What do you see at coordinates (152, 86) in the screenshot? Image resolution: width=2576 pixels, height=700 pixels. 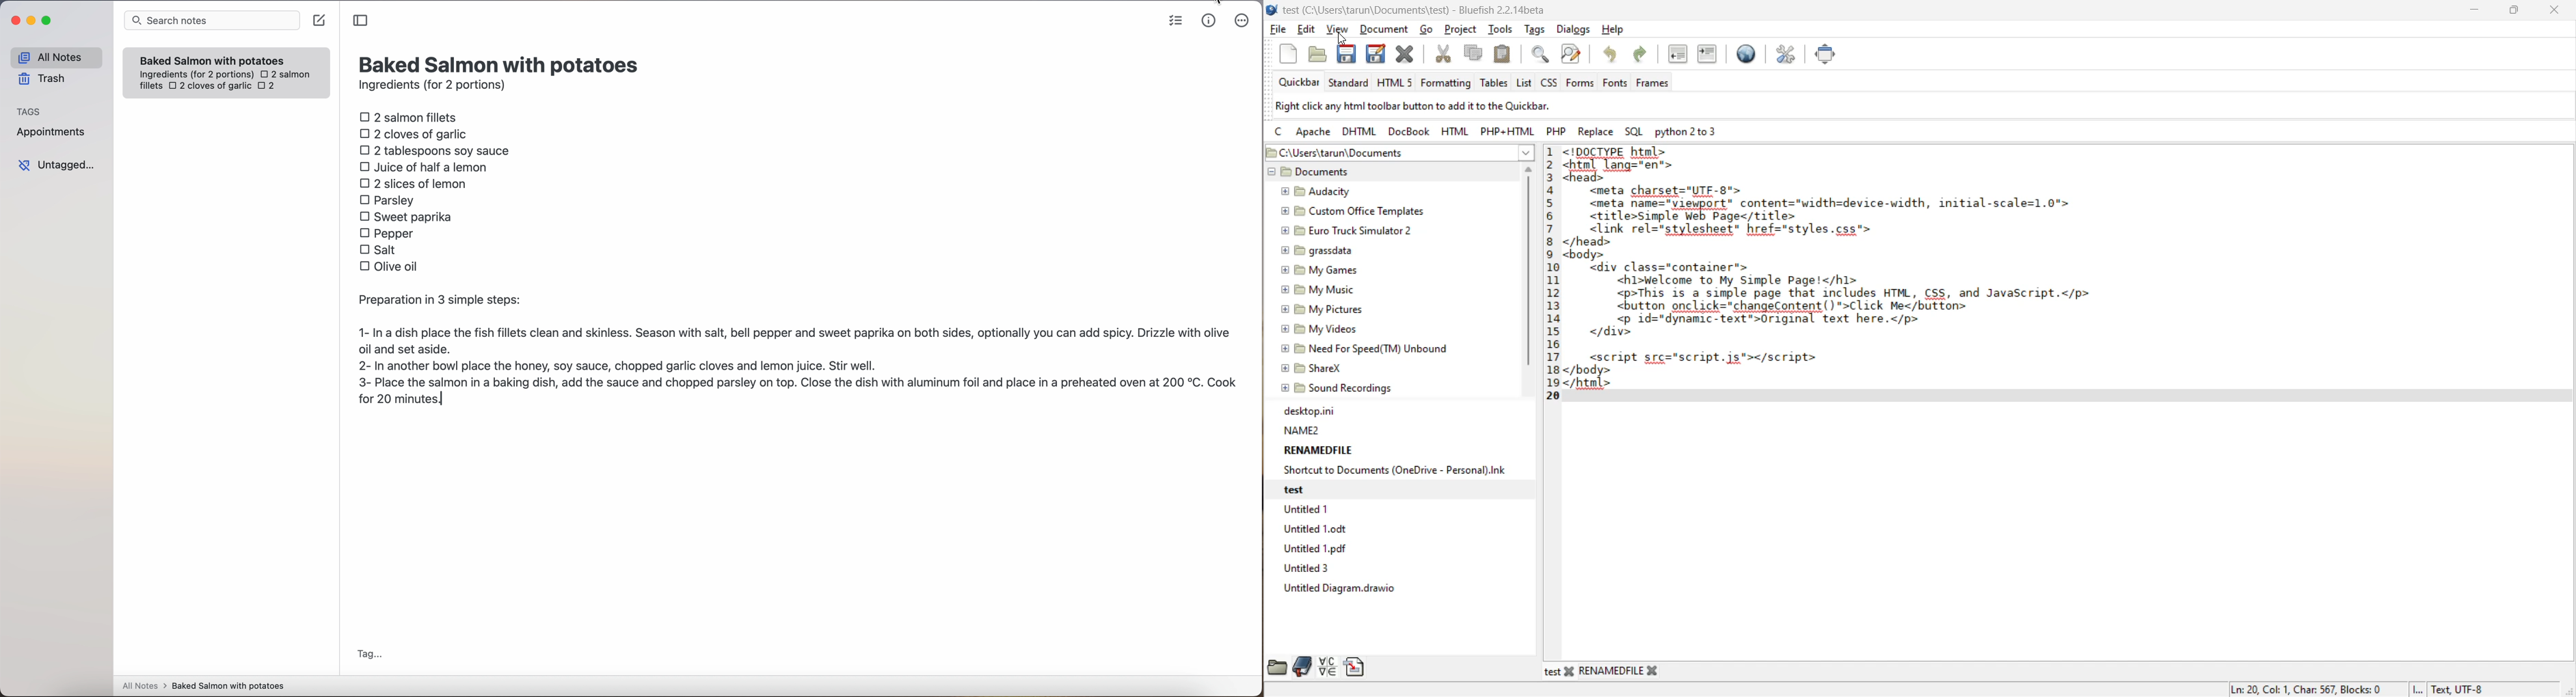 I see `fillets` at bounding box center [152, 86].